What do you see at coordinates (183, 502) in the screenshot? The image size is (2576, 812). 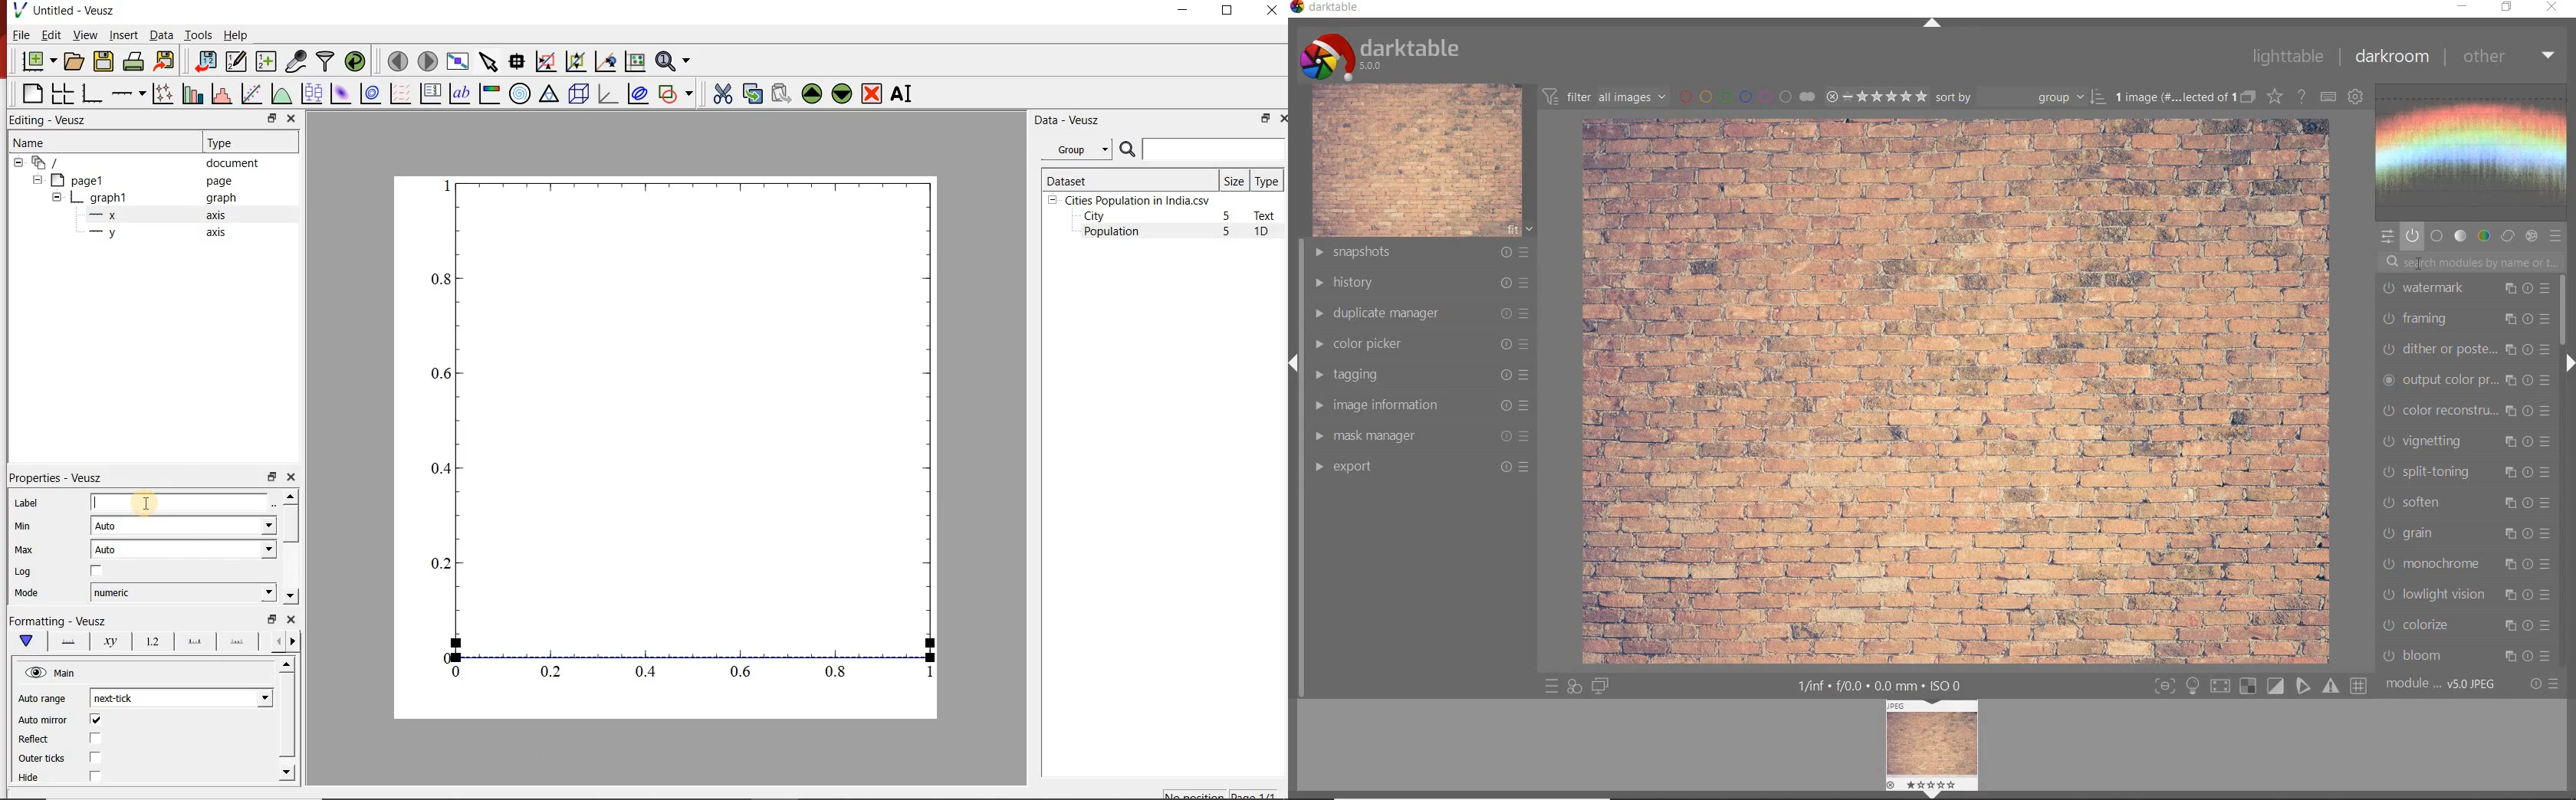 I see `input field` at bounding box center [183, 502].